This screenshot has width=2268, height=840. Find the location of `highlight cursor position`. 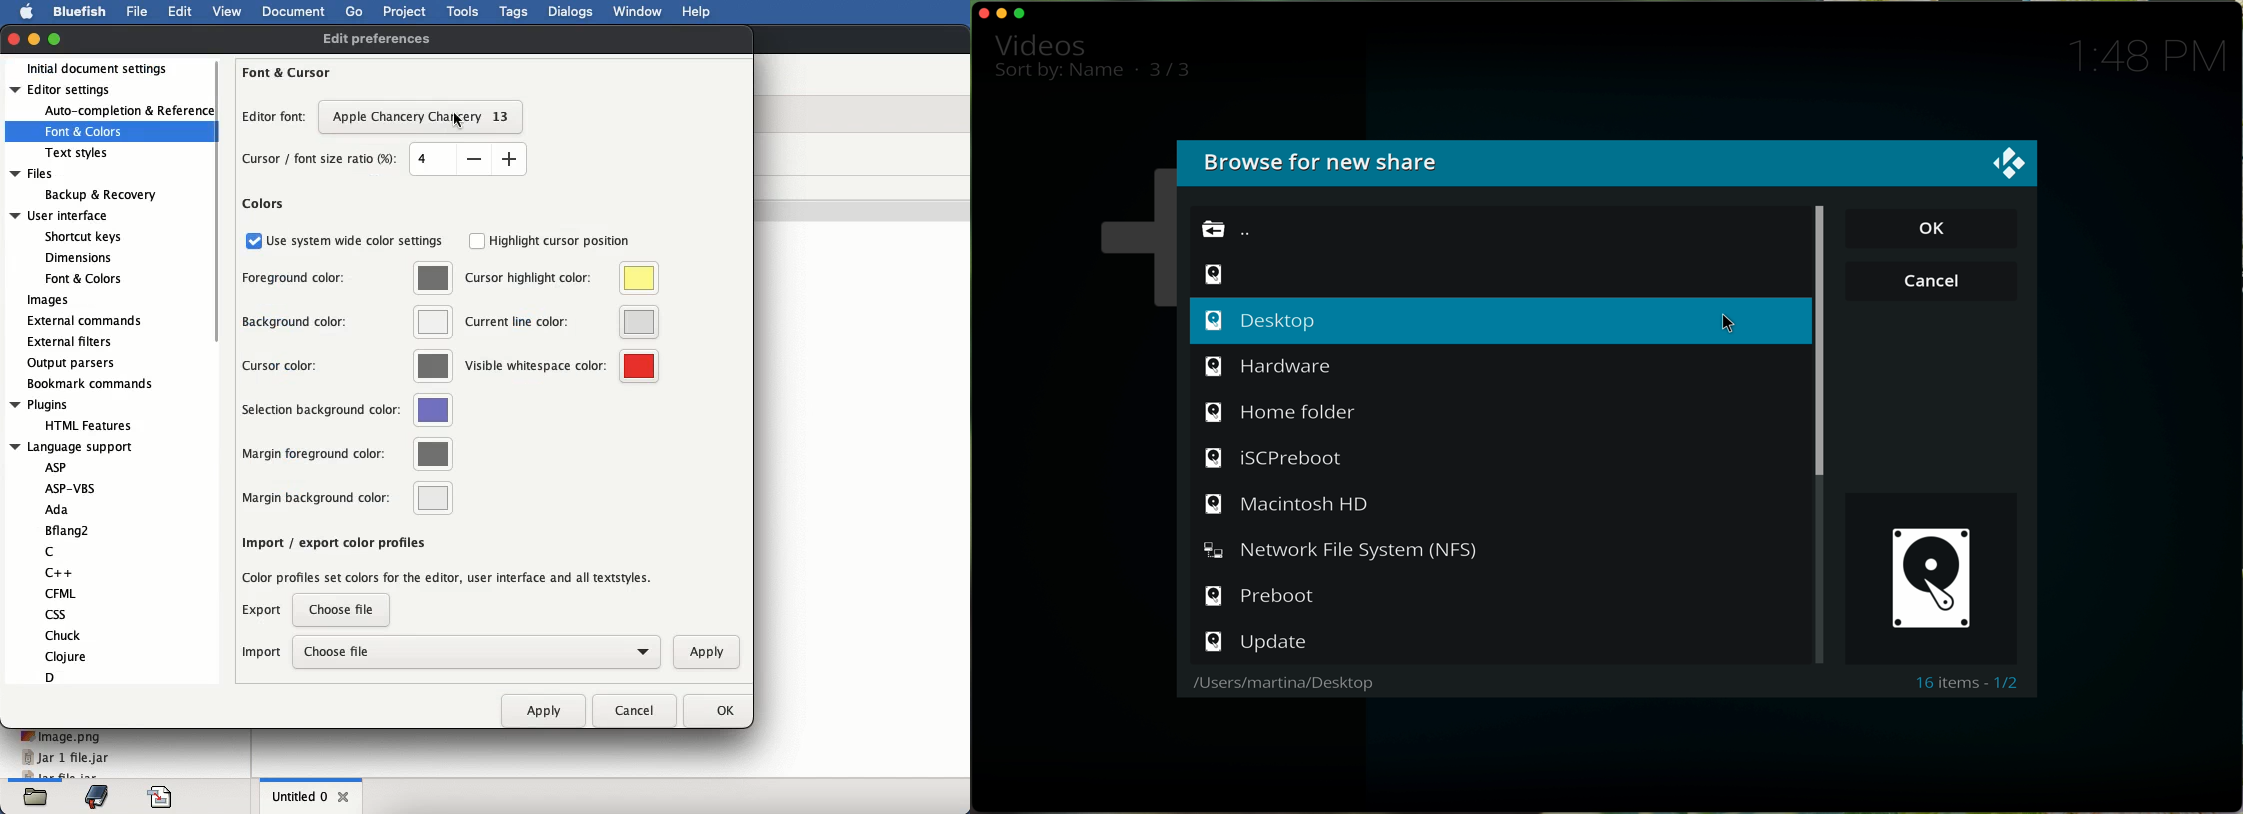

highlight cursor position is located at coordinates (550, 241).